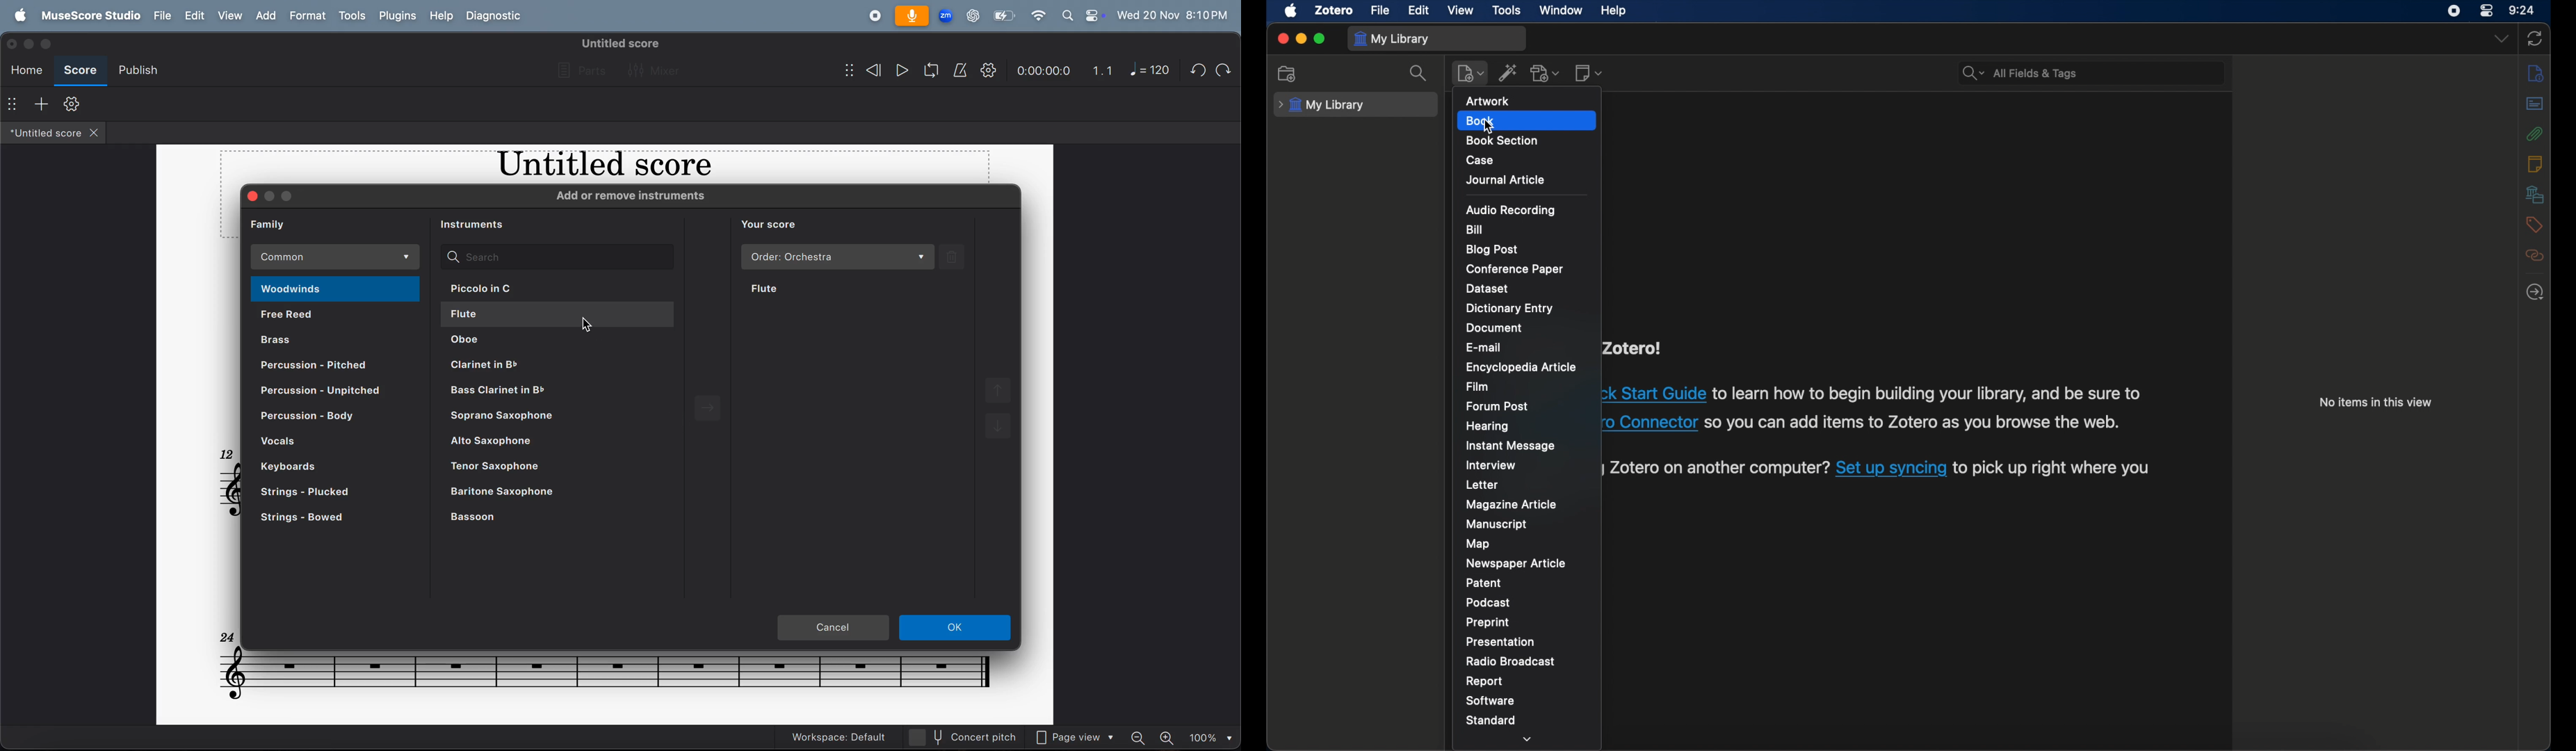 The image size is (2576, 756). What do you see at coordinates (1496, 328) in the screenshot?
I see `document` at bounding box center [1496, 328].